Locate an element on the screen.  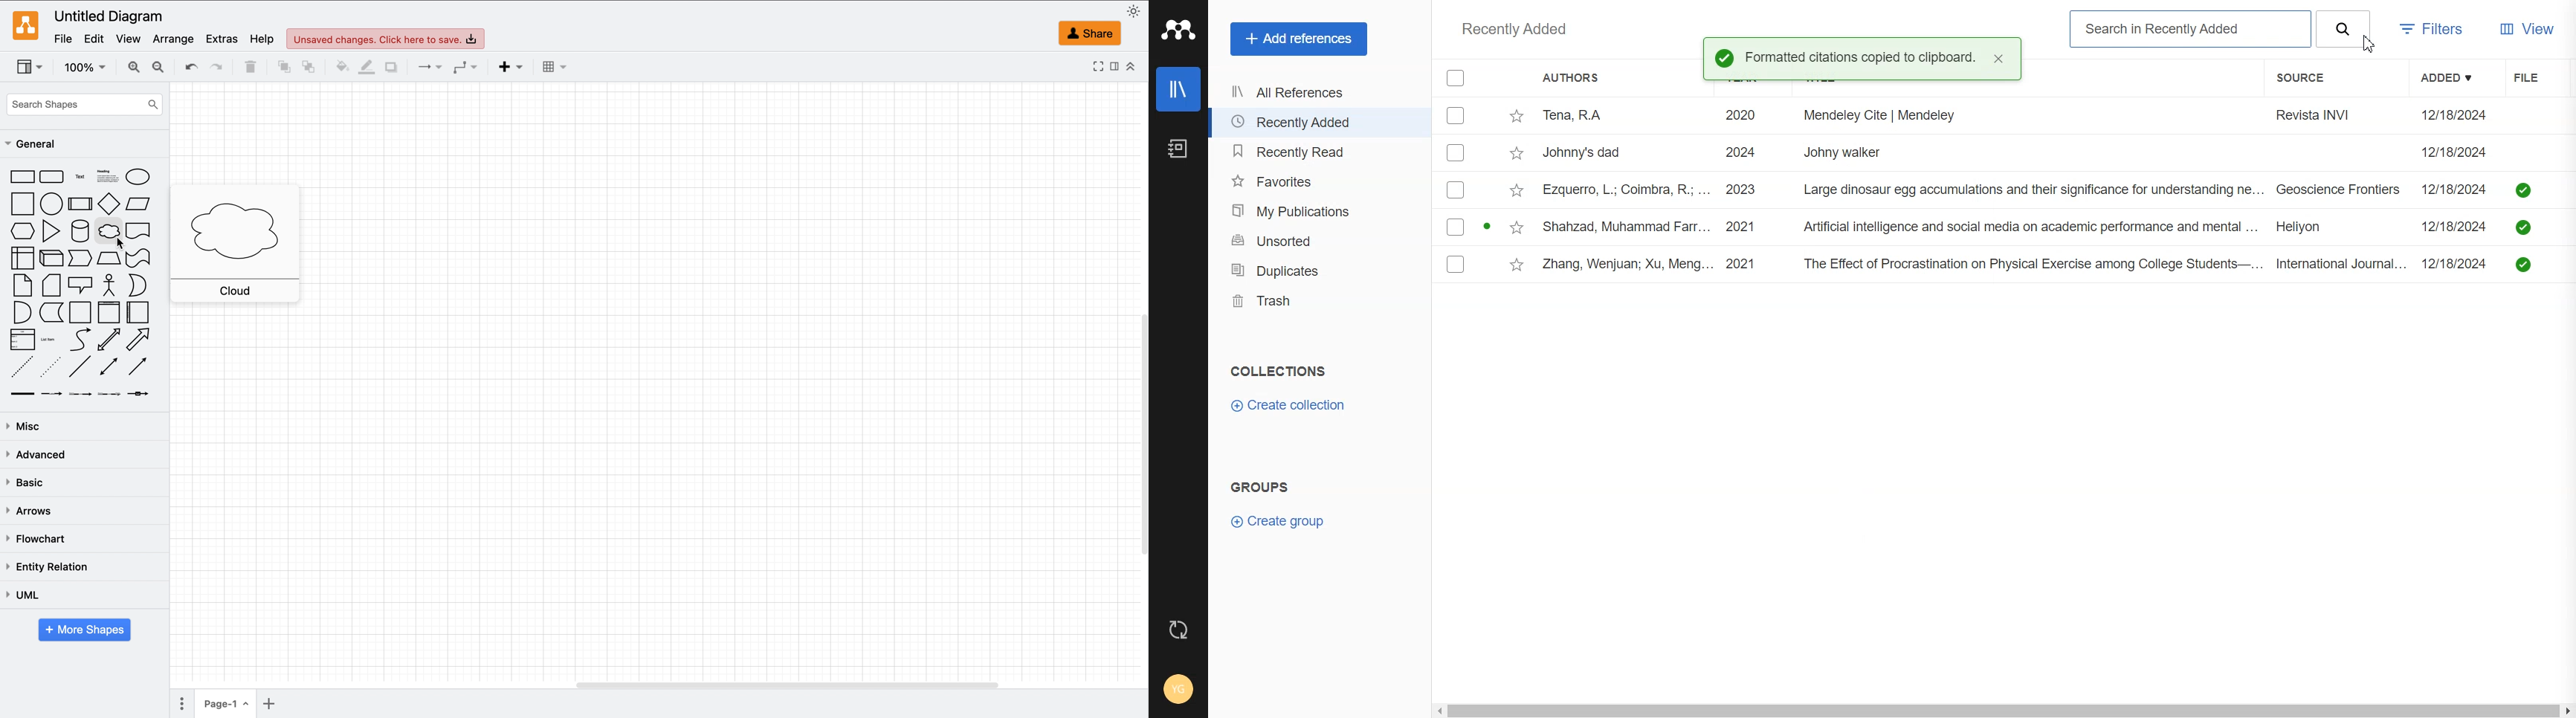
internal storage is located at coordinates (24, 260).